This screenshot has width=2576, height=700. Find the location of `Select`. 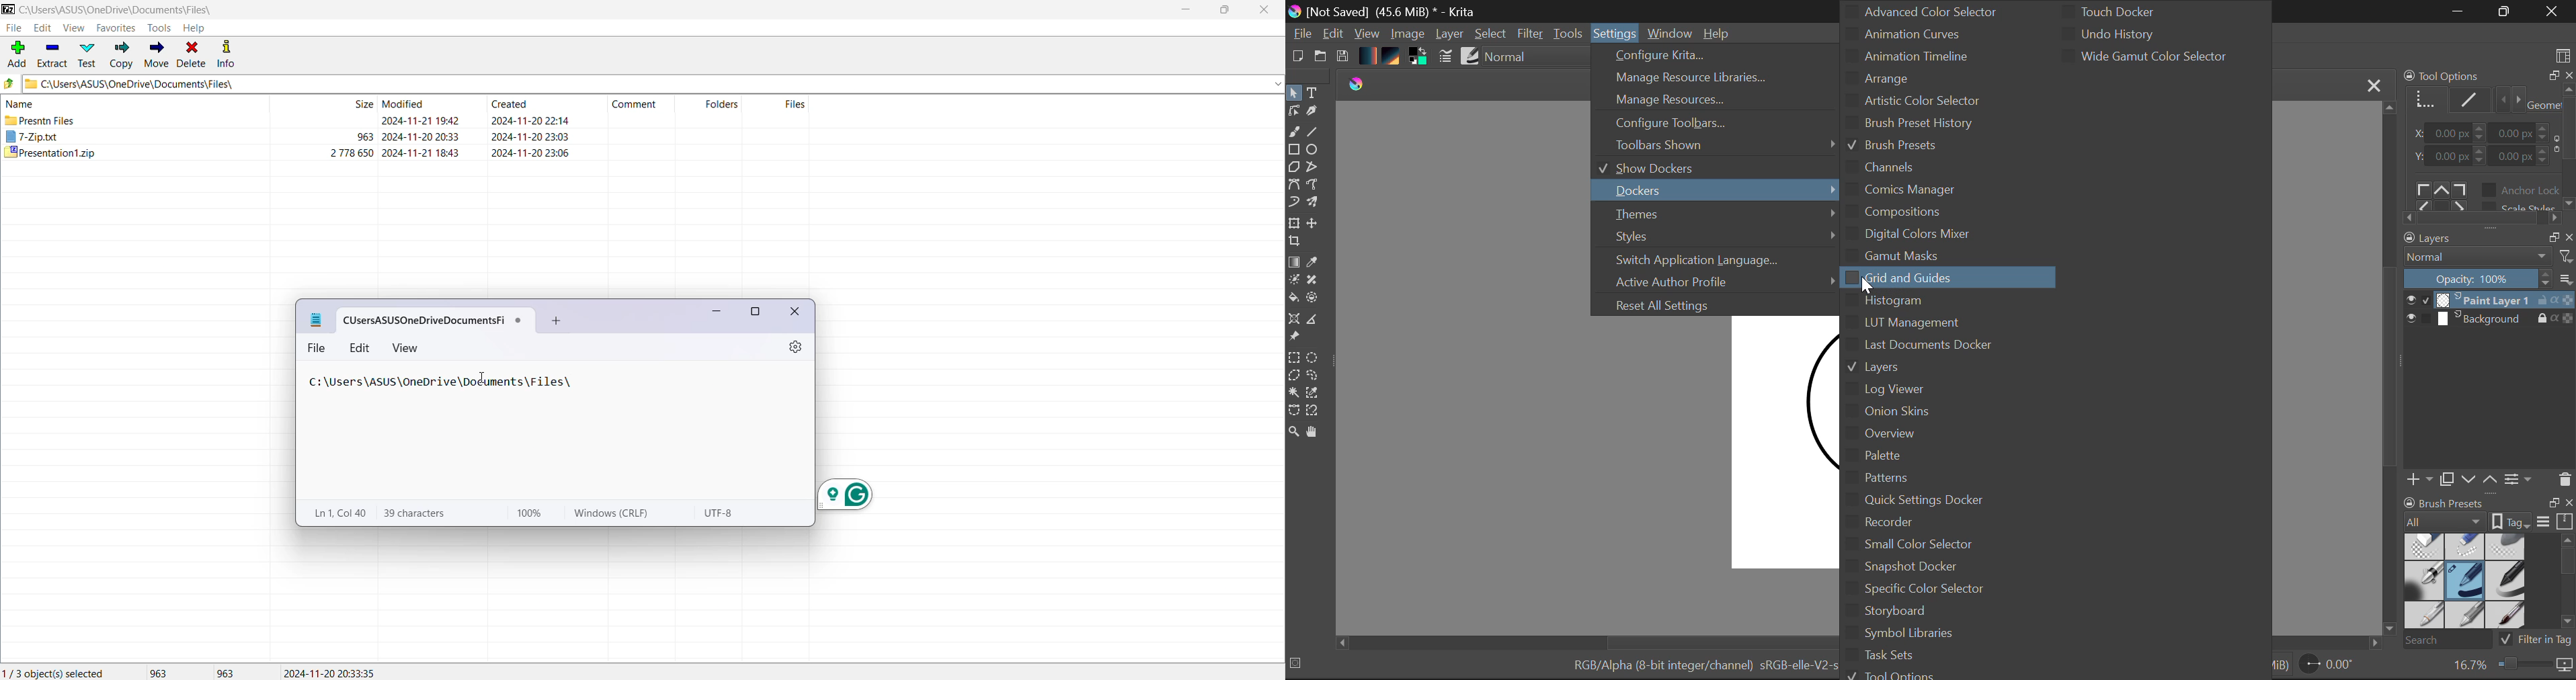

Select is located at coordinates (1491, 34).